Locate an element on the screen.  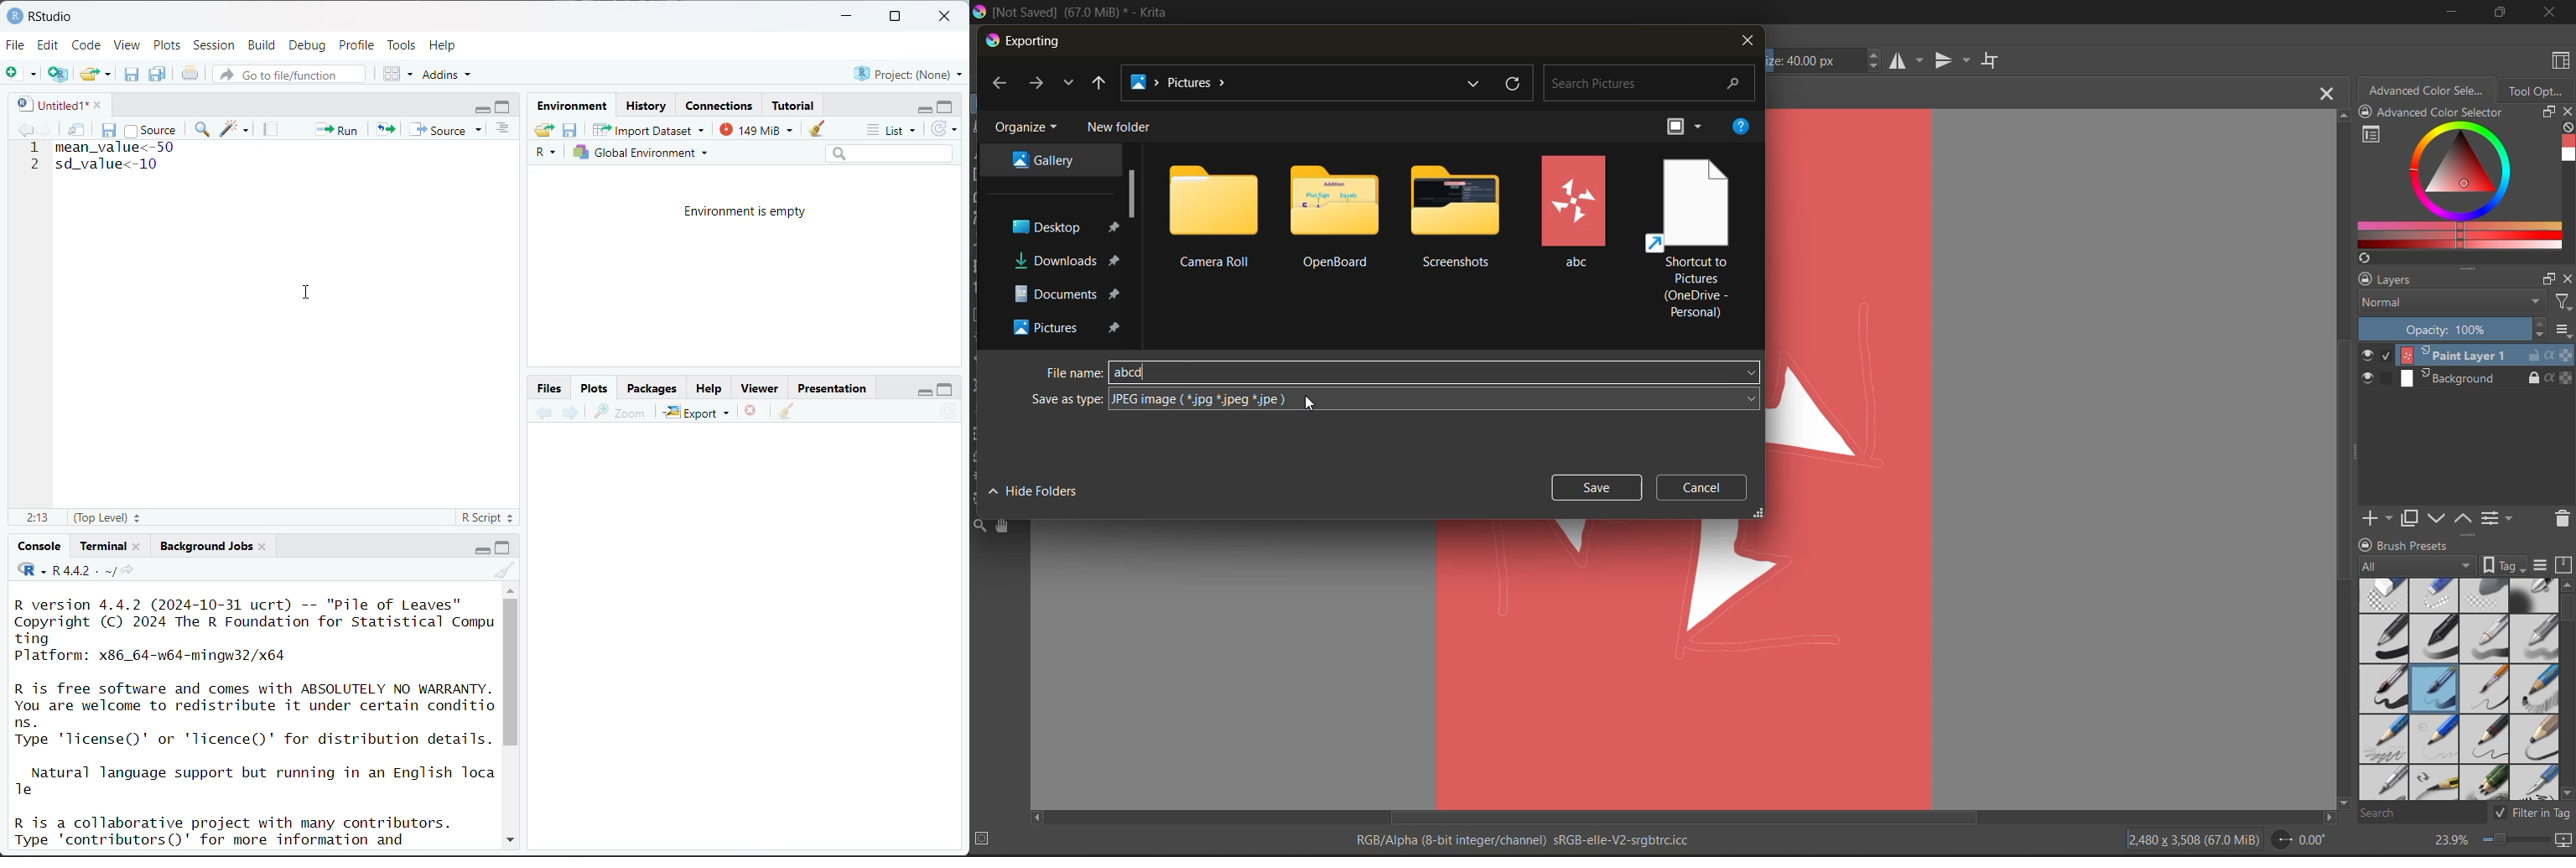
view the current working directory is located at coordinates (127, 570).